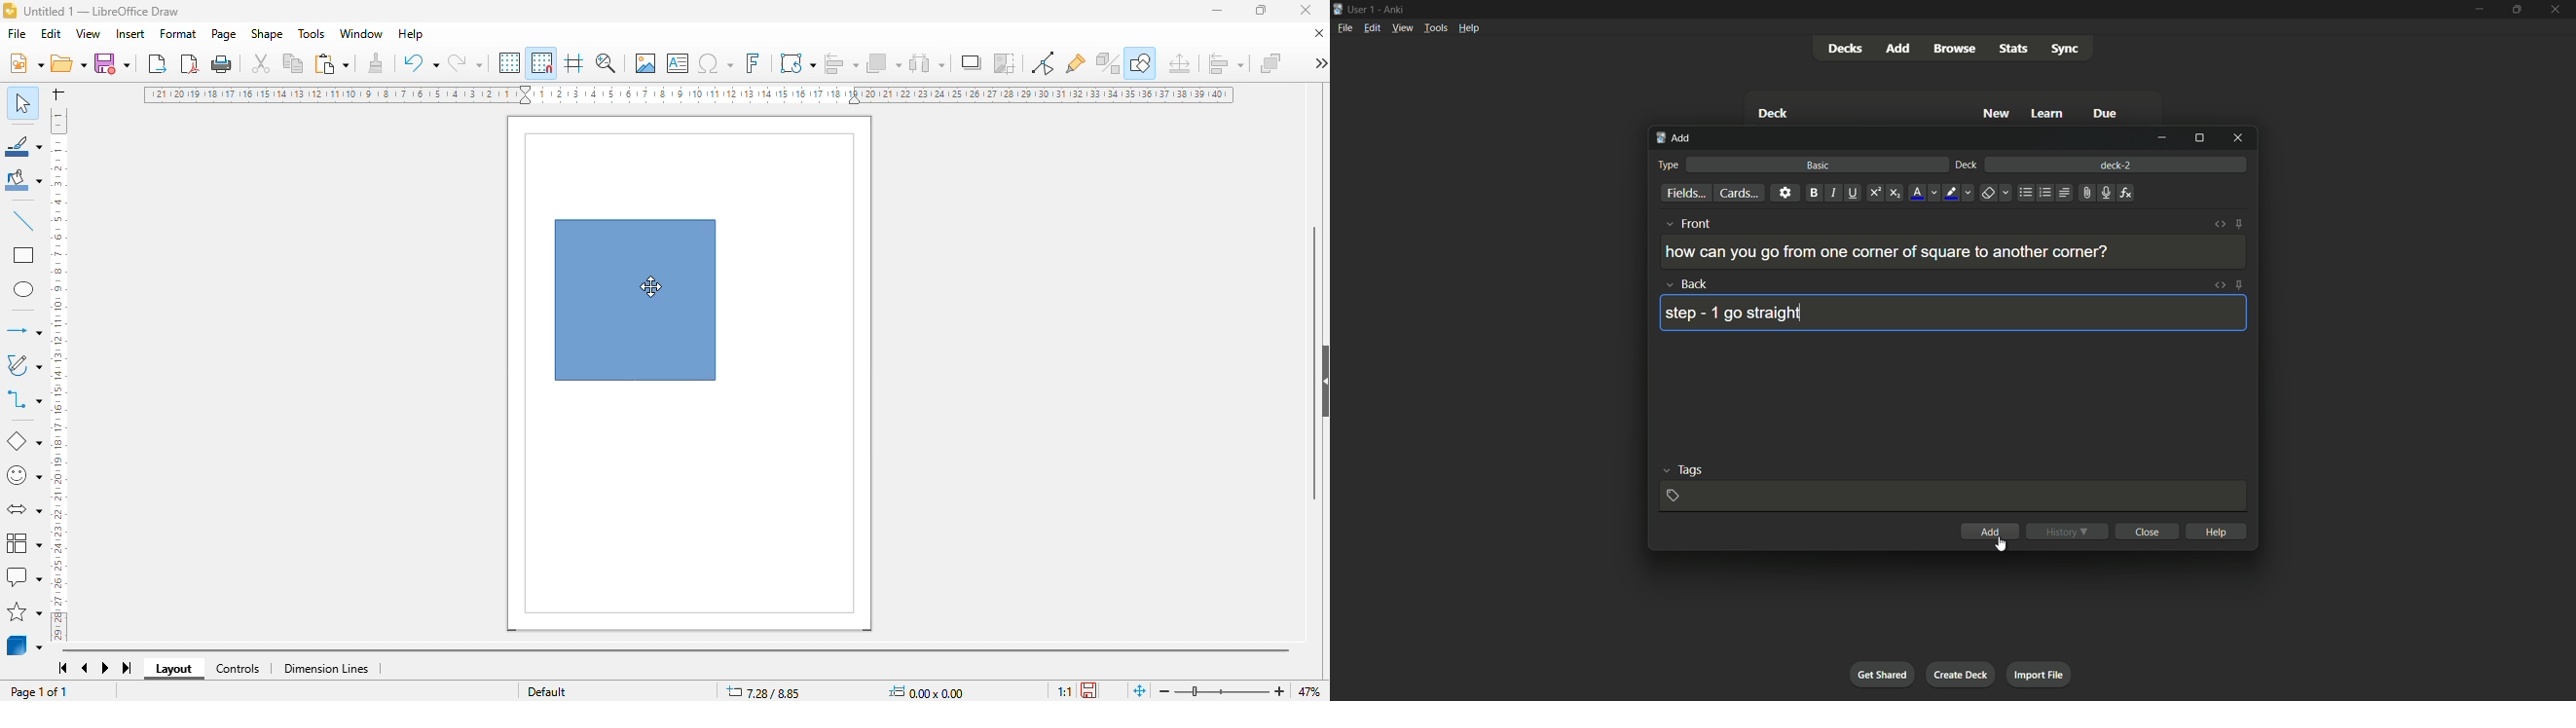 This screenshot has width=2576, height=728. What do you see at coordinates (63, 668) in the screenshot?
I see `scroll to first sheet` at bounding box center [63, 668].